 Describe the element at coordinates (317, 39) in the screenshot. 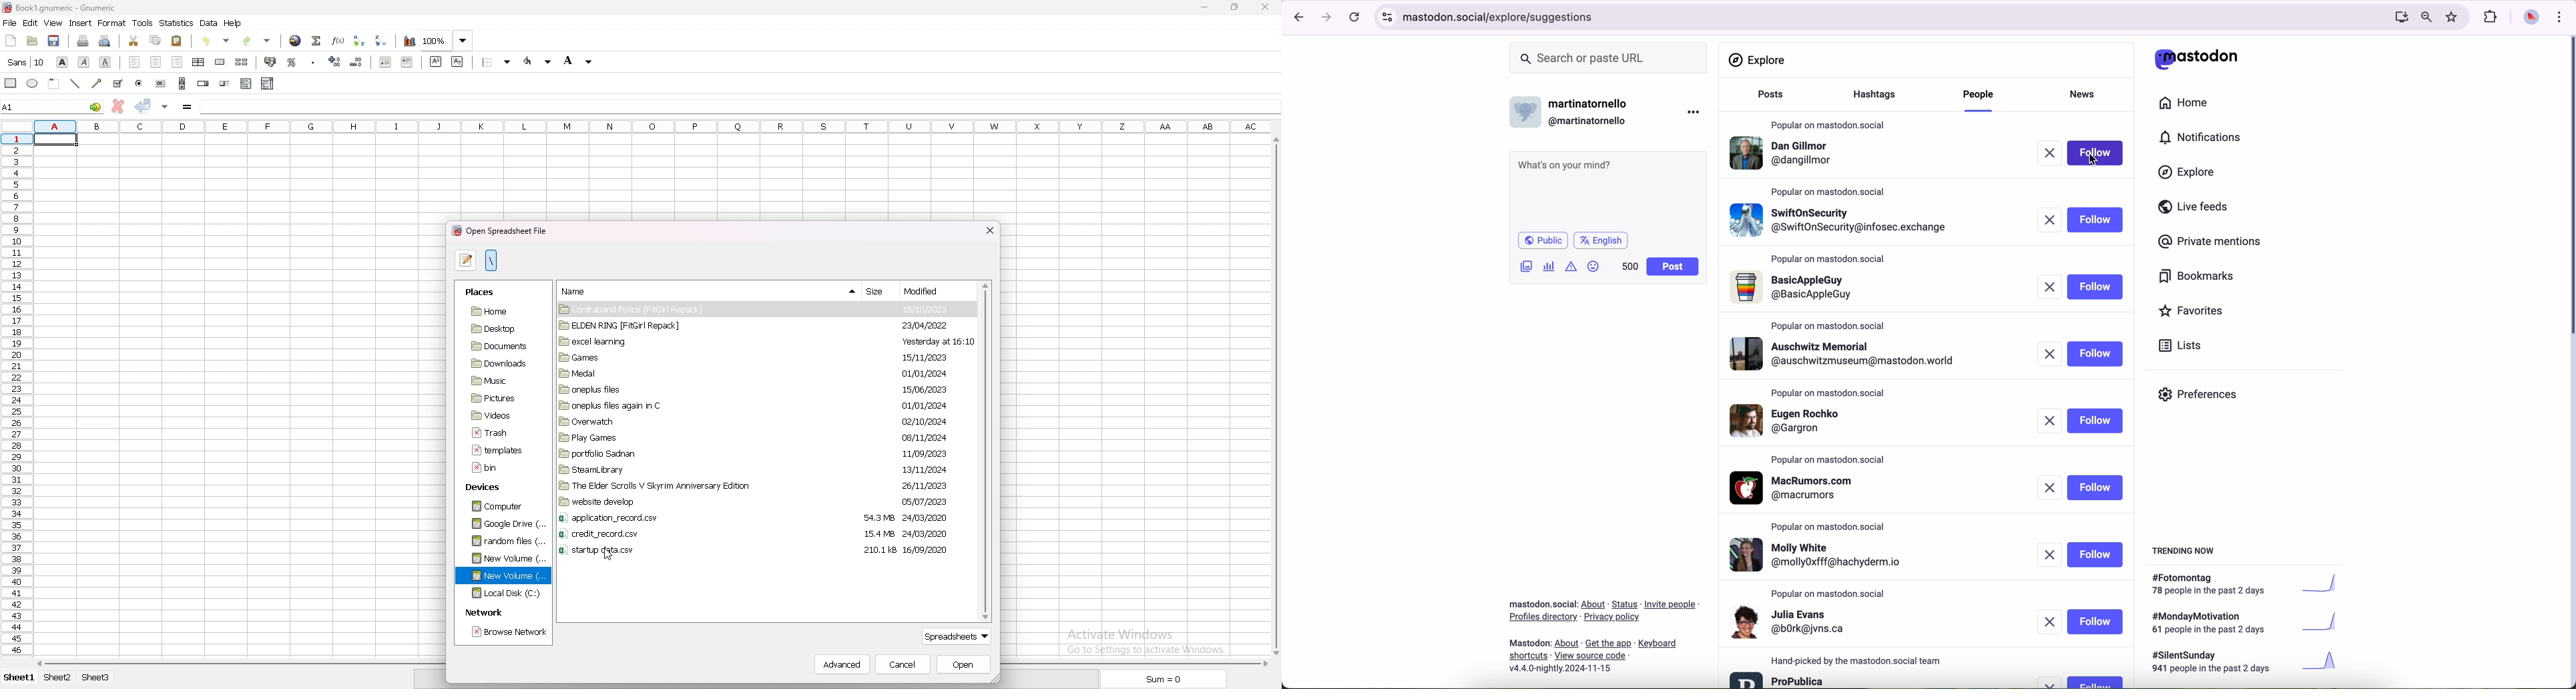

I see `summation` at that location.